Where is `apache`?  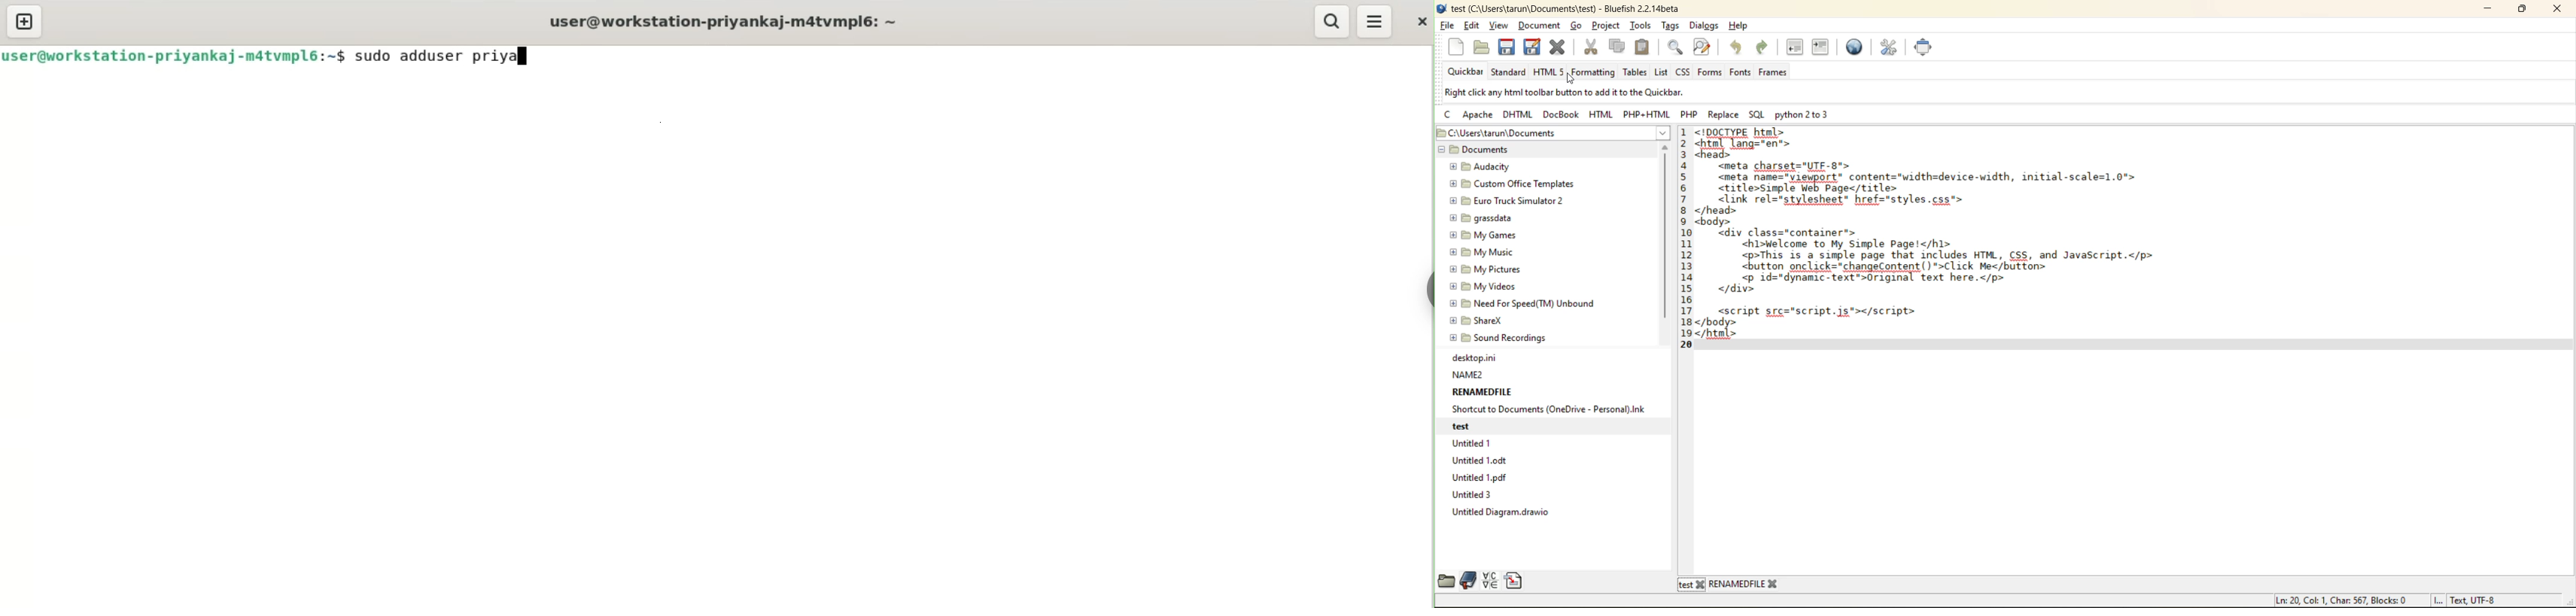 apache is located at coordinates (1478, 114).